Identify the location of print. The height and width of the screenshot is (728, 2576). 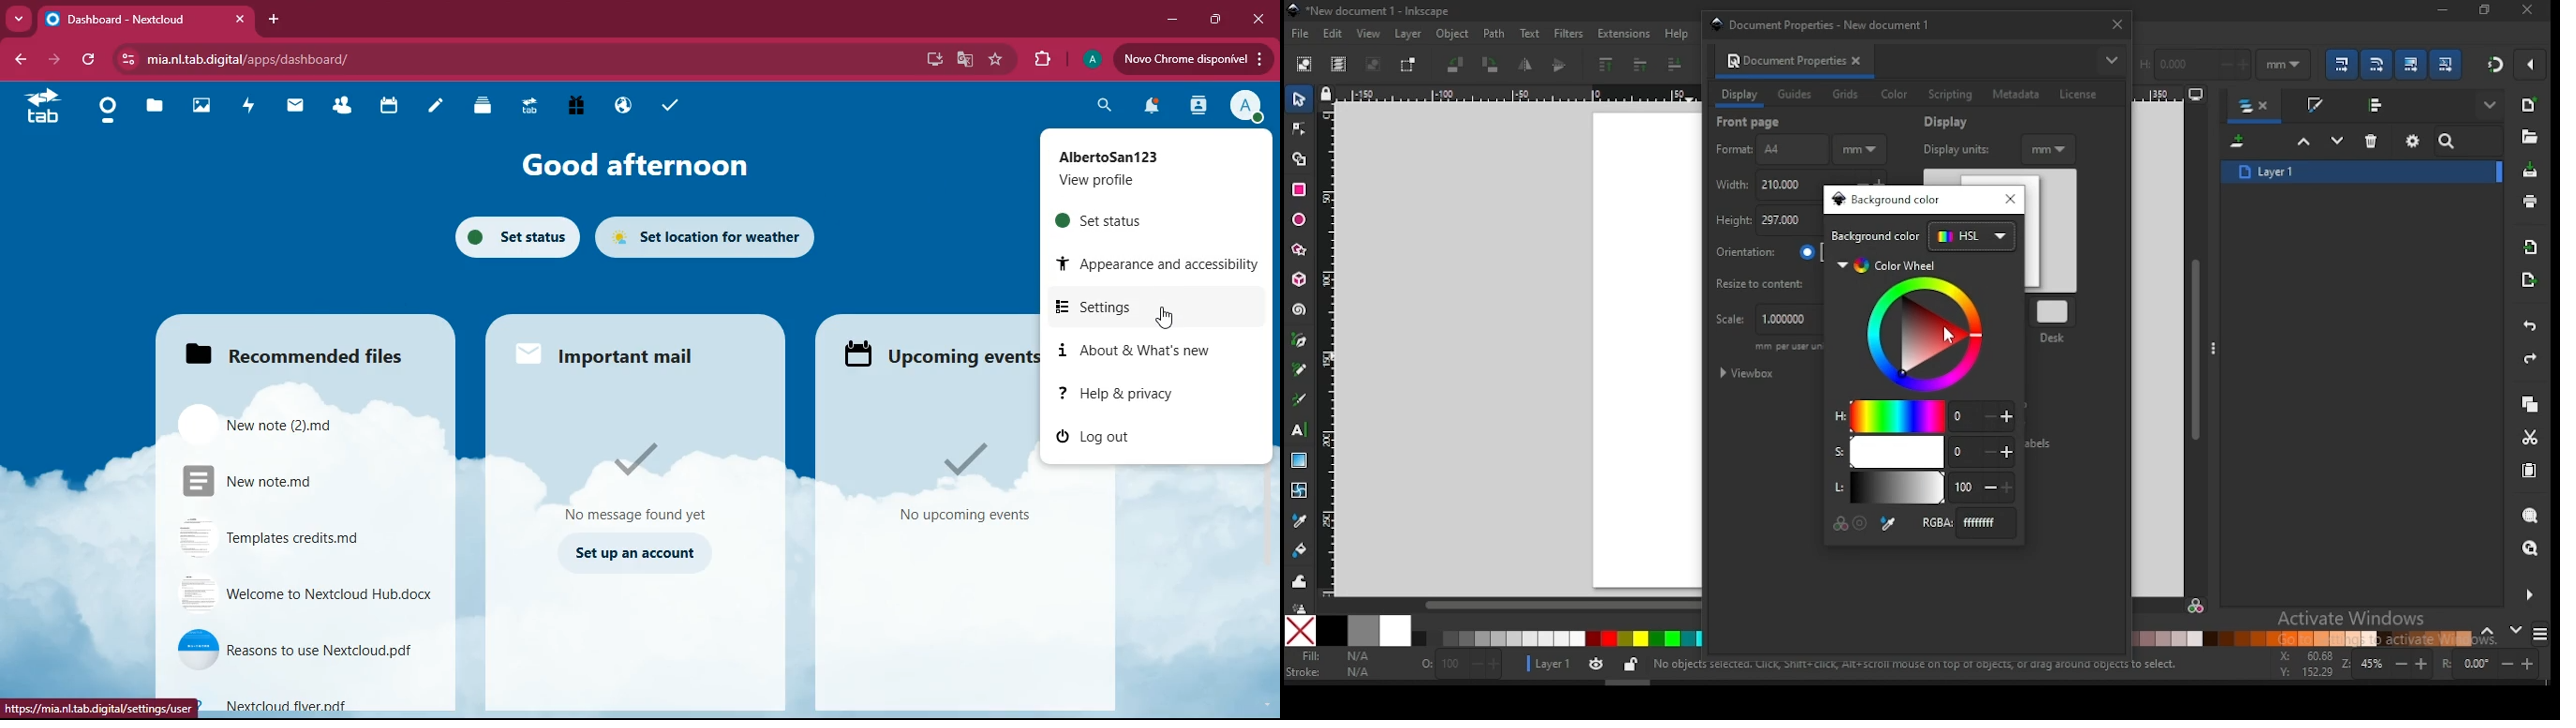
(2530, 202).